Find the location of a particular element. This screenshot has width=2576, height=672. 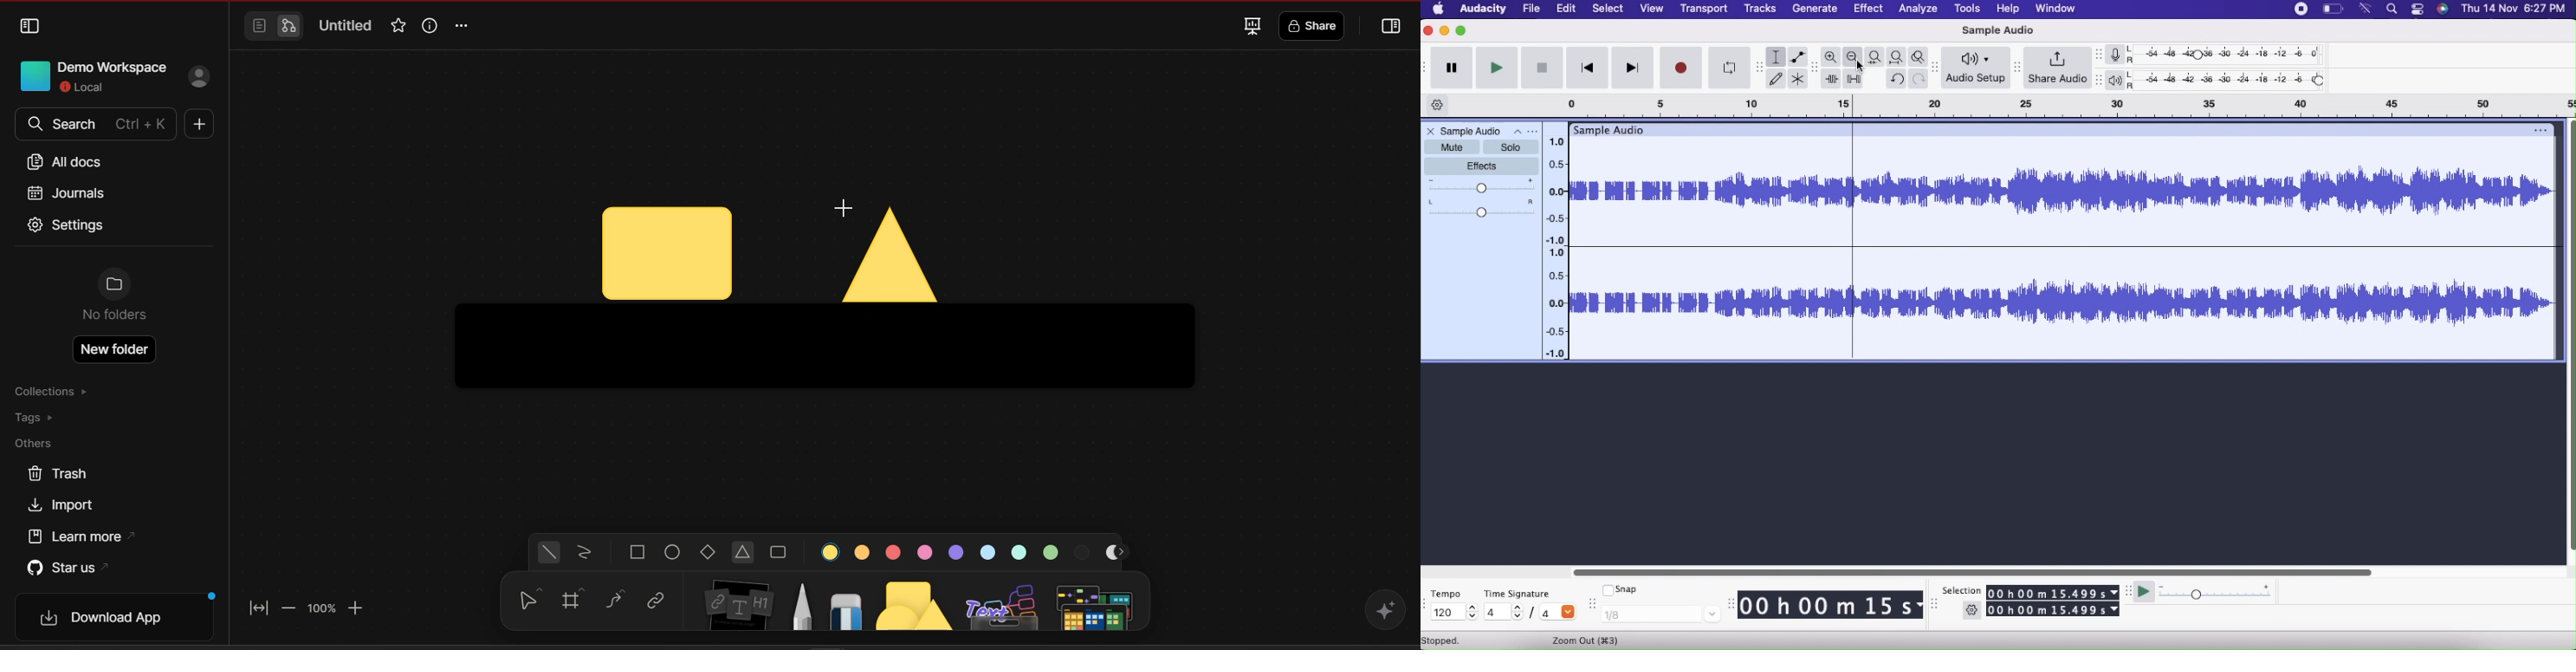

Edit is located at coordinates (1569, 10).